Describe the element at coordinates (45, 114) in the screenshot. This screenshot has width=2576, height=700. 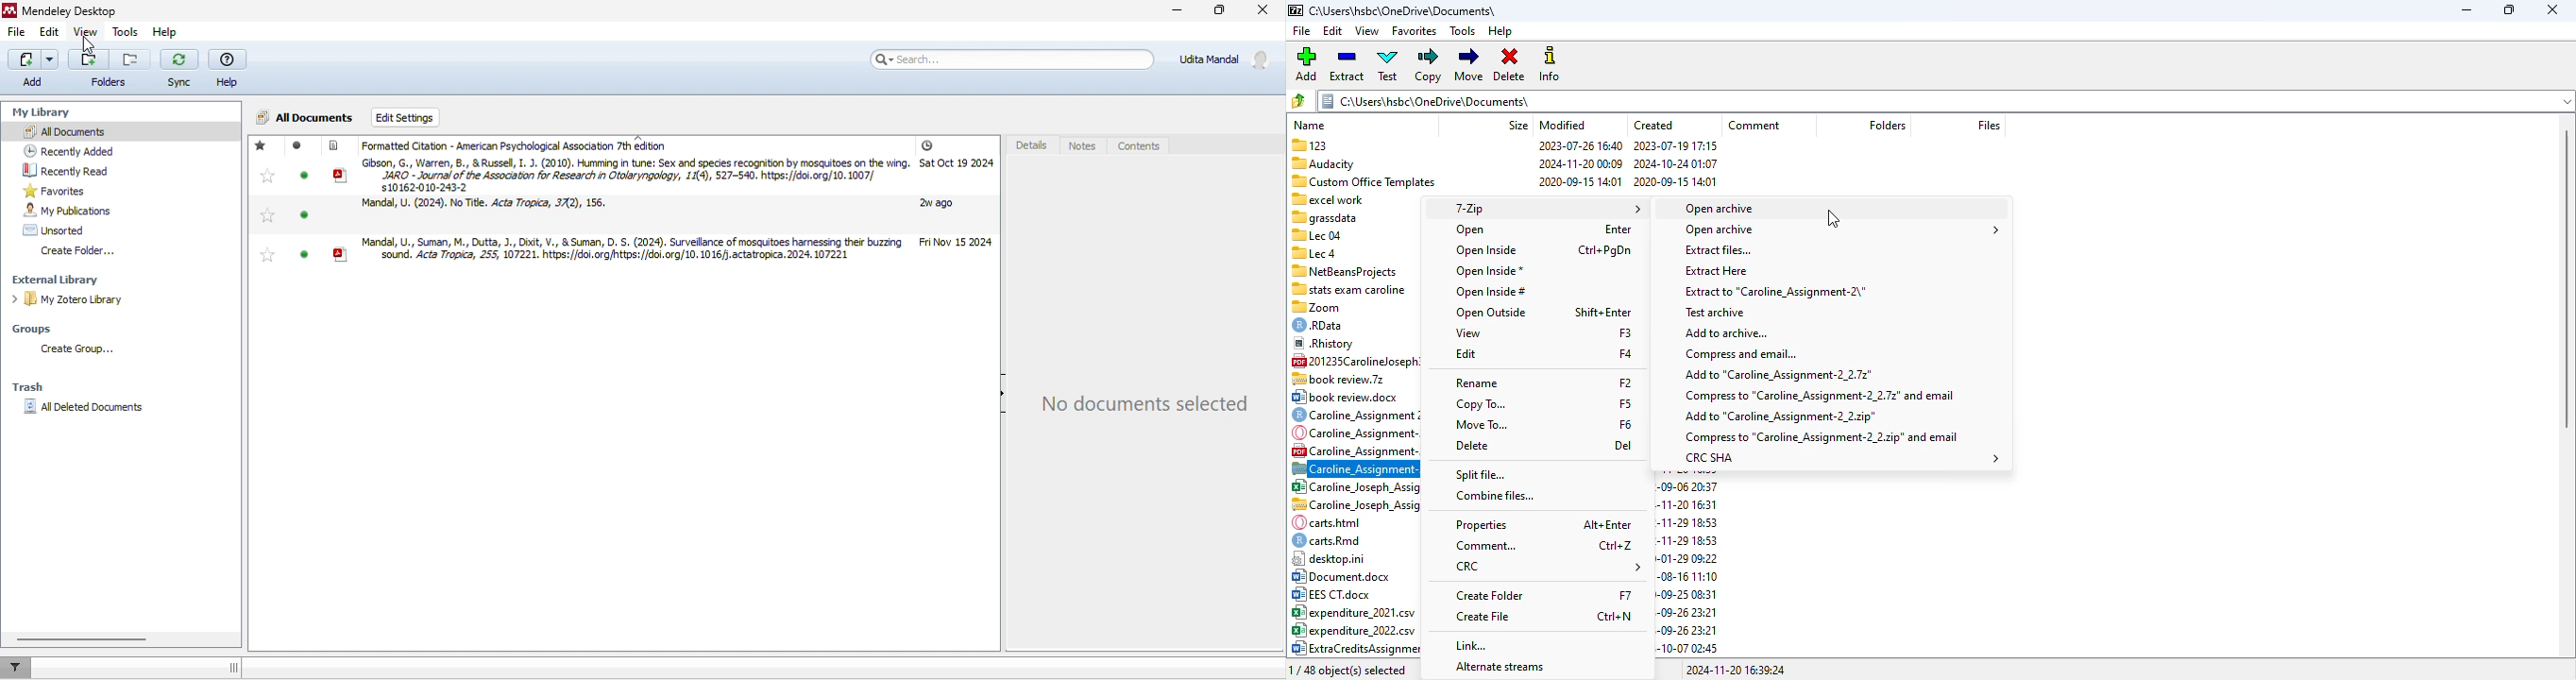
I see `my library` at that location.